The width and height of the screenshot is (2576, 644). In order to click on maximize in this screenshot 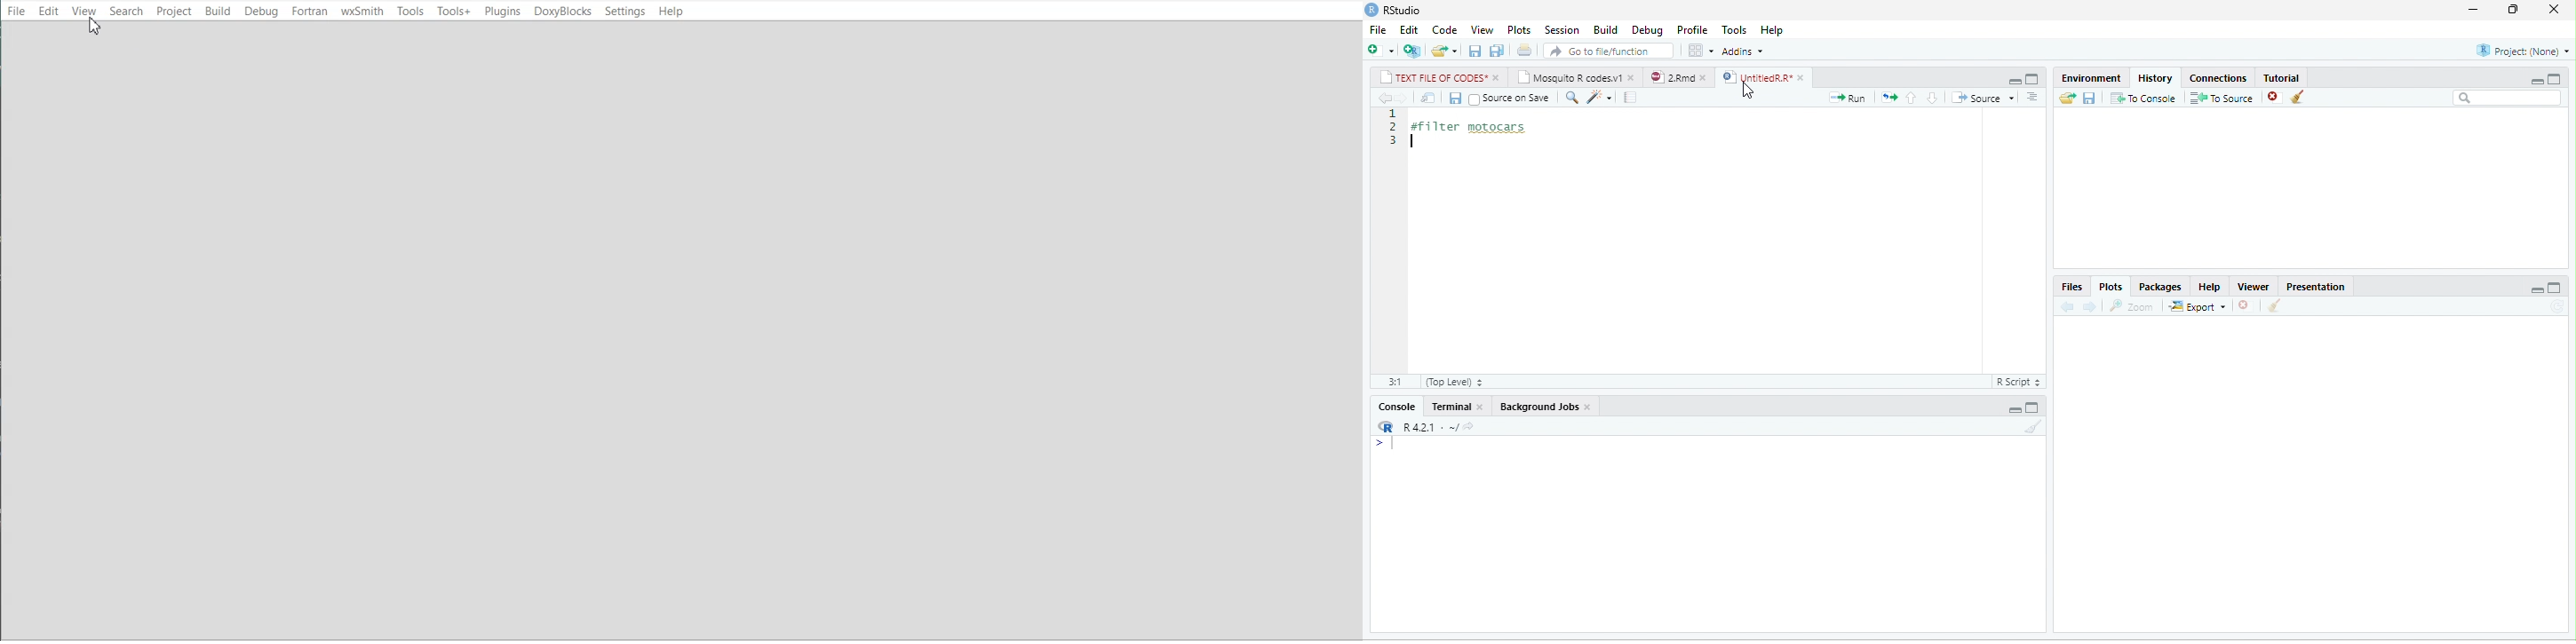, I will do `click(2555, 288)`.